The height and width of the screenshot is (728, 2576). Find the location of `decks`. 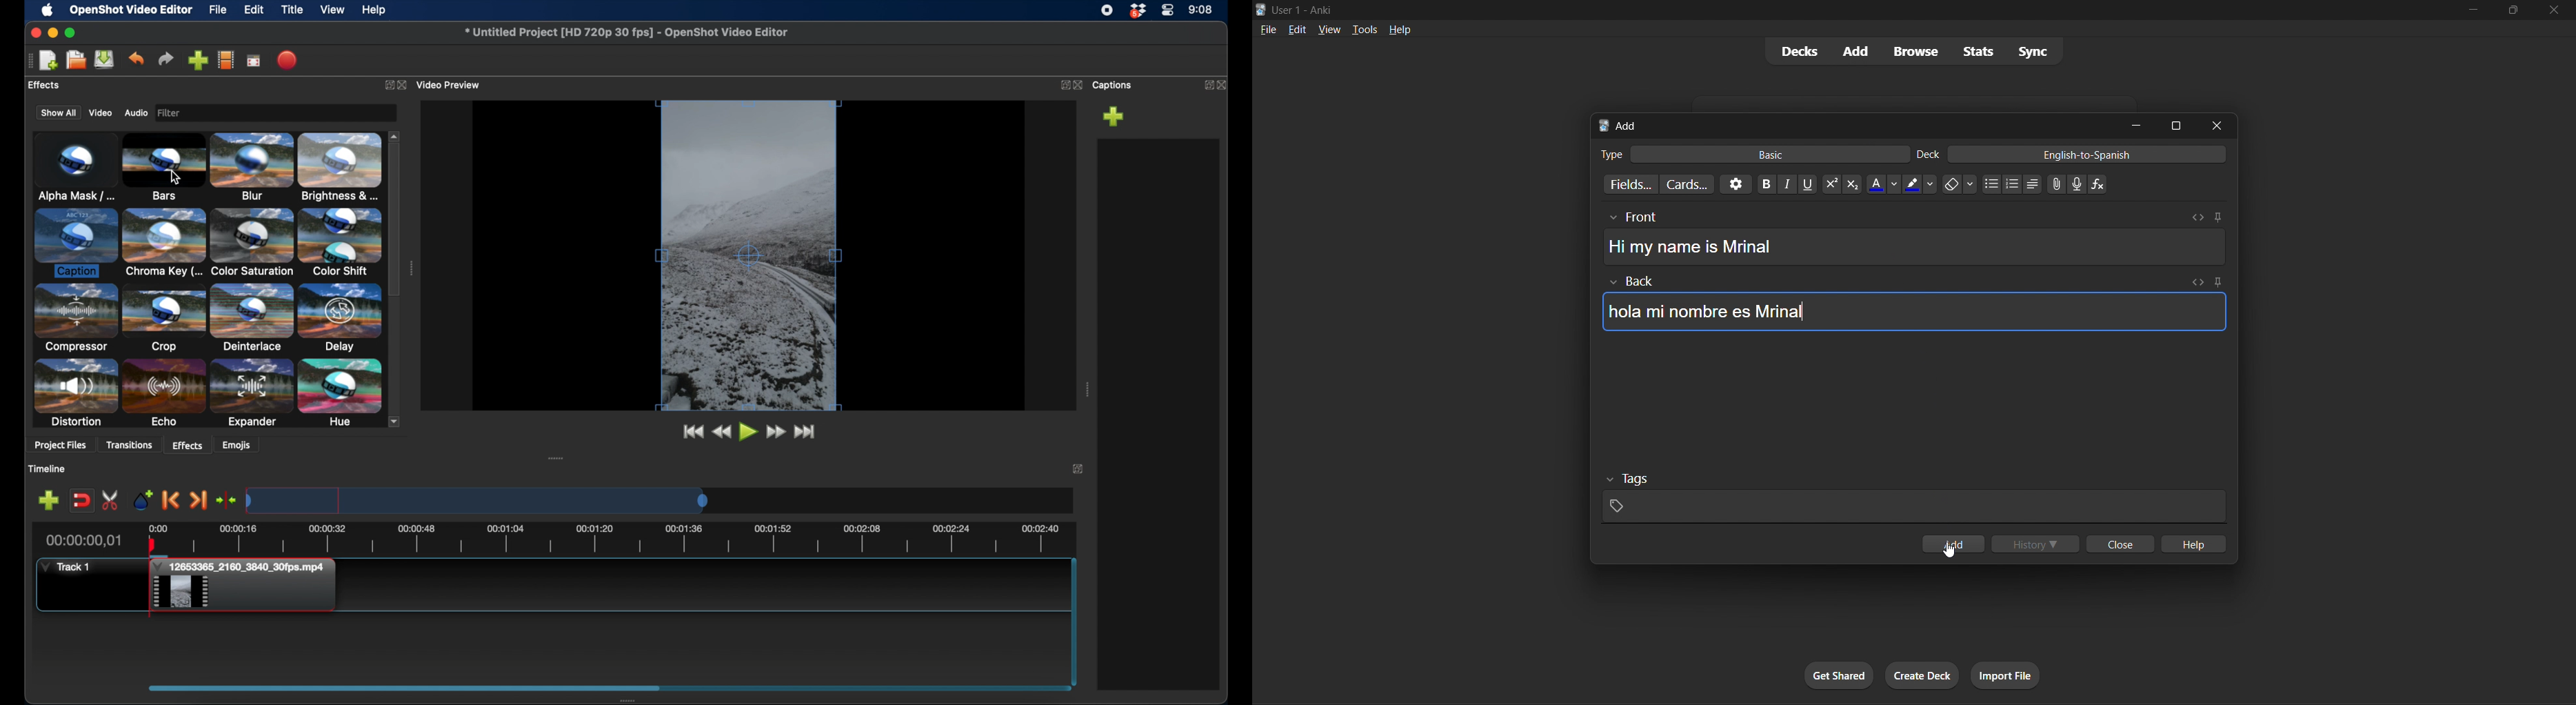

decks is located at coordinates (1798, 51).